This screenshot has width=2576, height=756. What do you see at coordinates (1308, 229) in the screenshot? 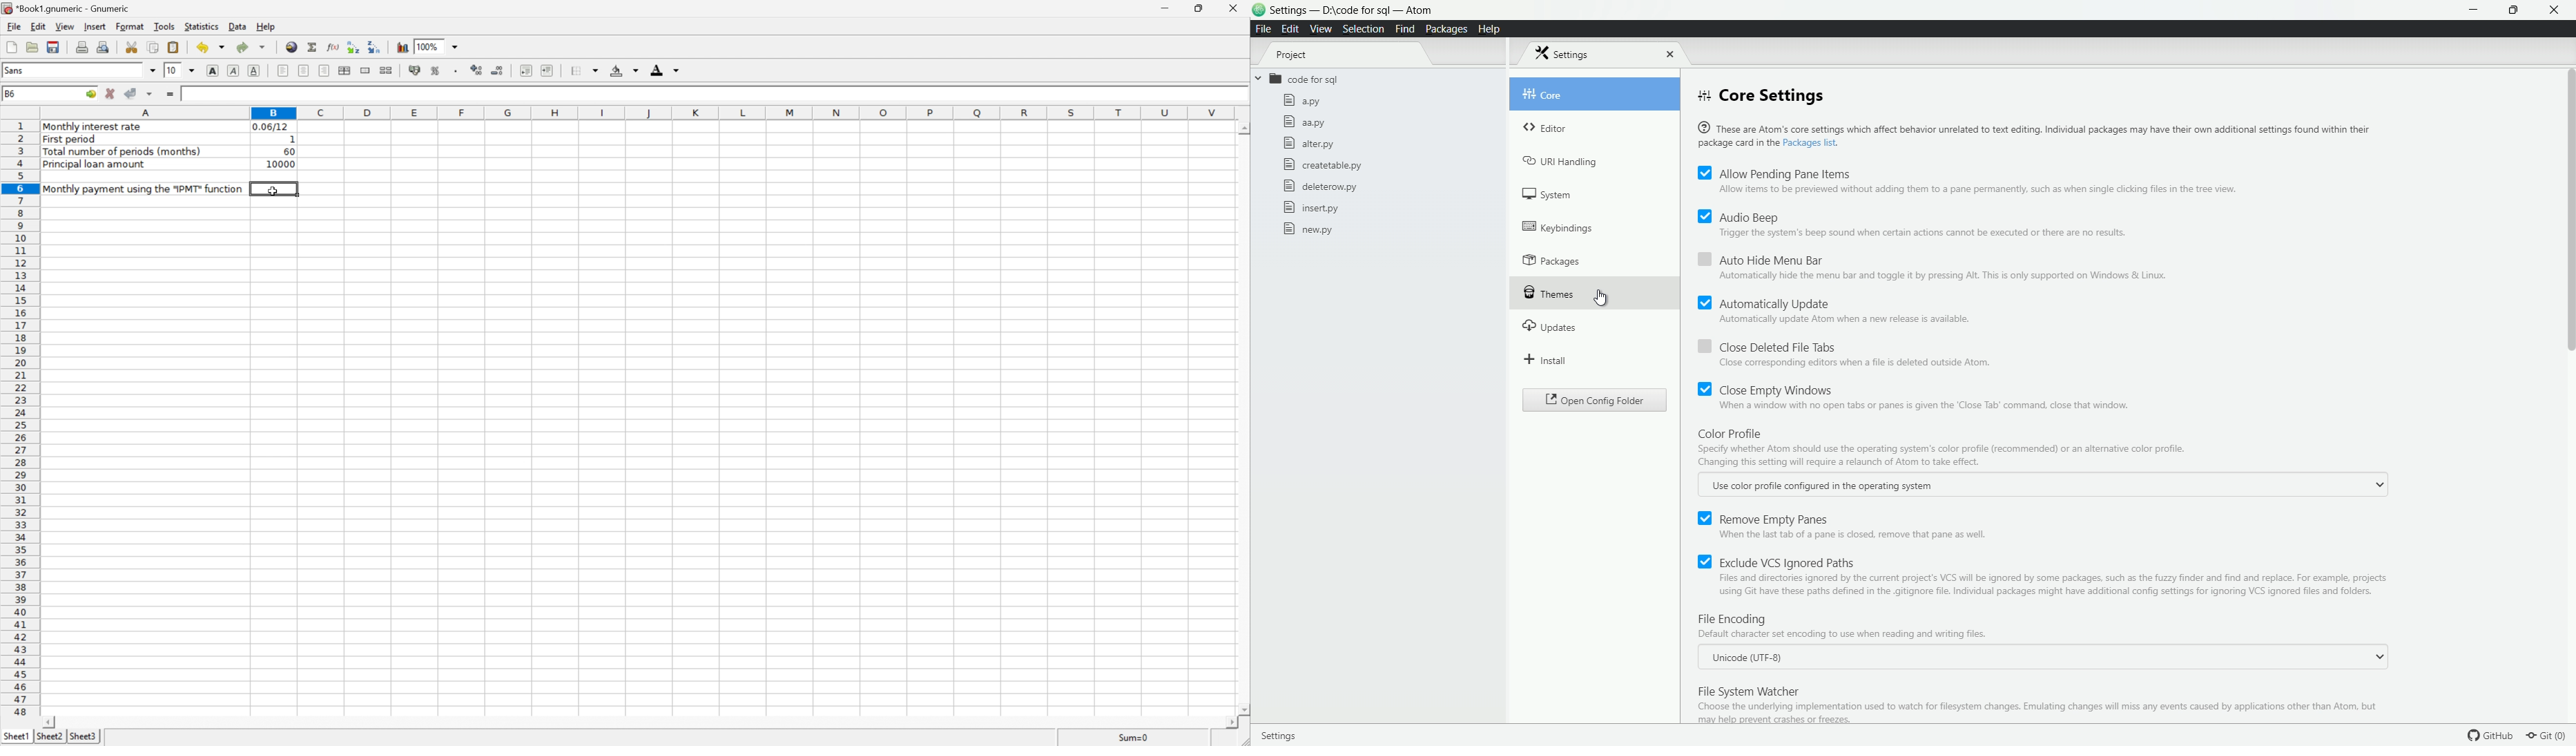
I see `new.py file` at bounding box center [1308, 229].